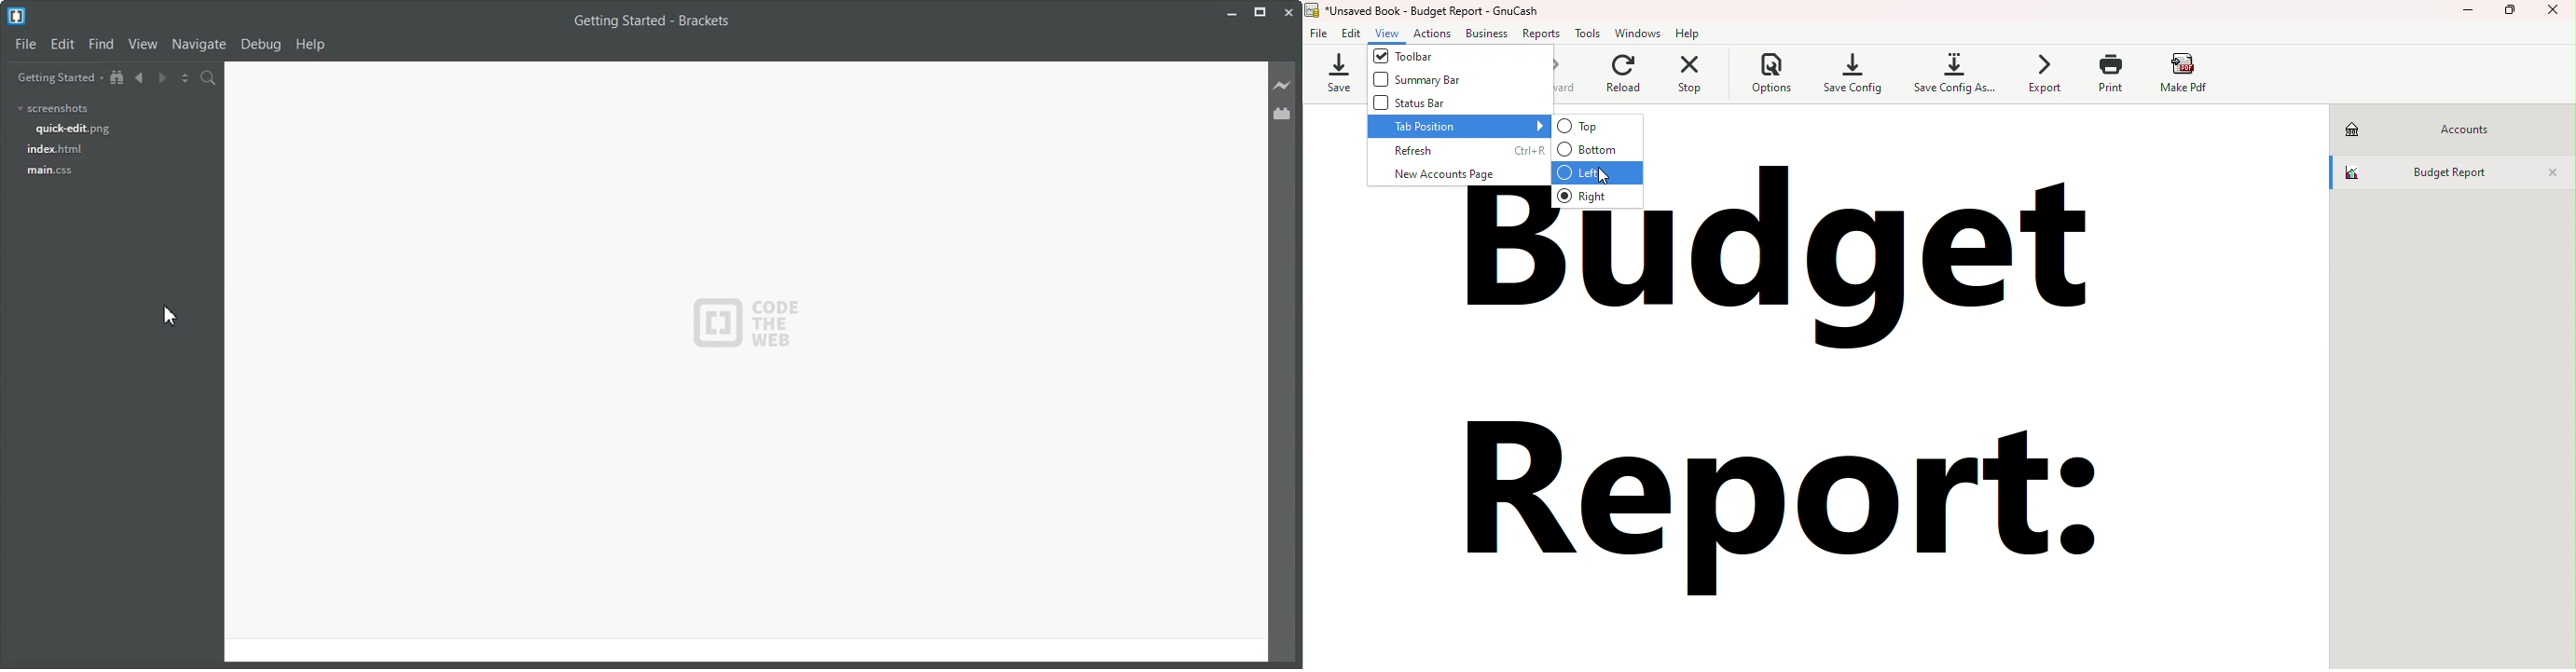 The image size is (2576, 672). Describe the element at coordinates (118, 77) in the screenshot. I see `Show in the file tree` at that location.